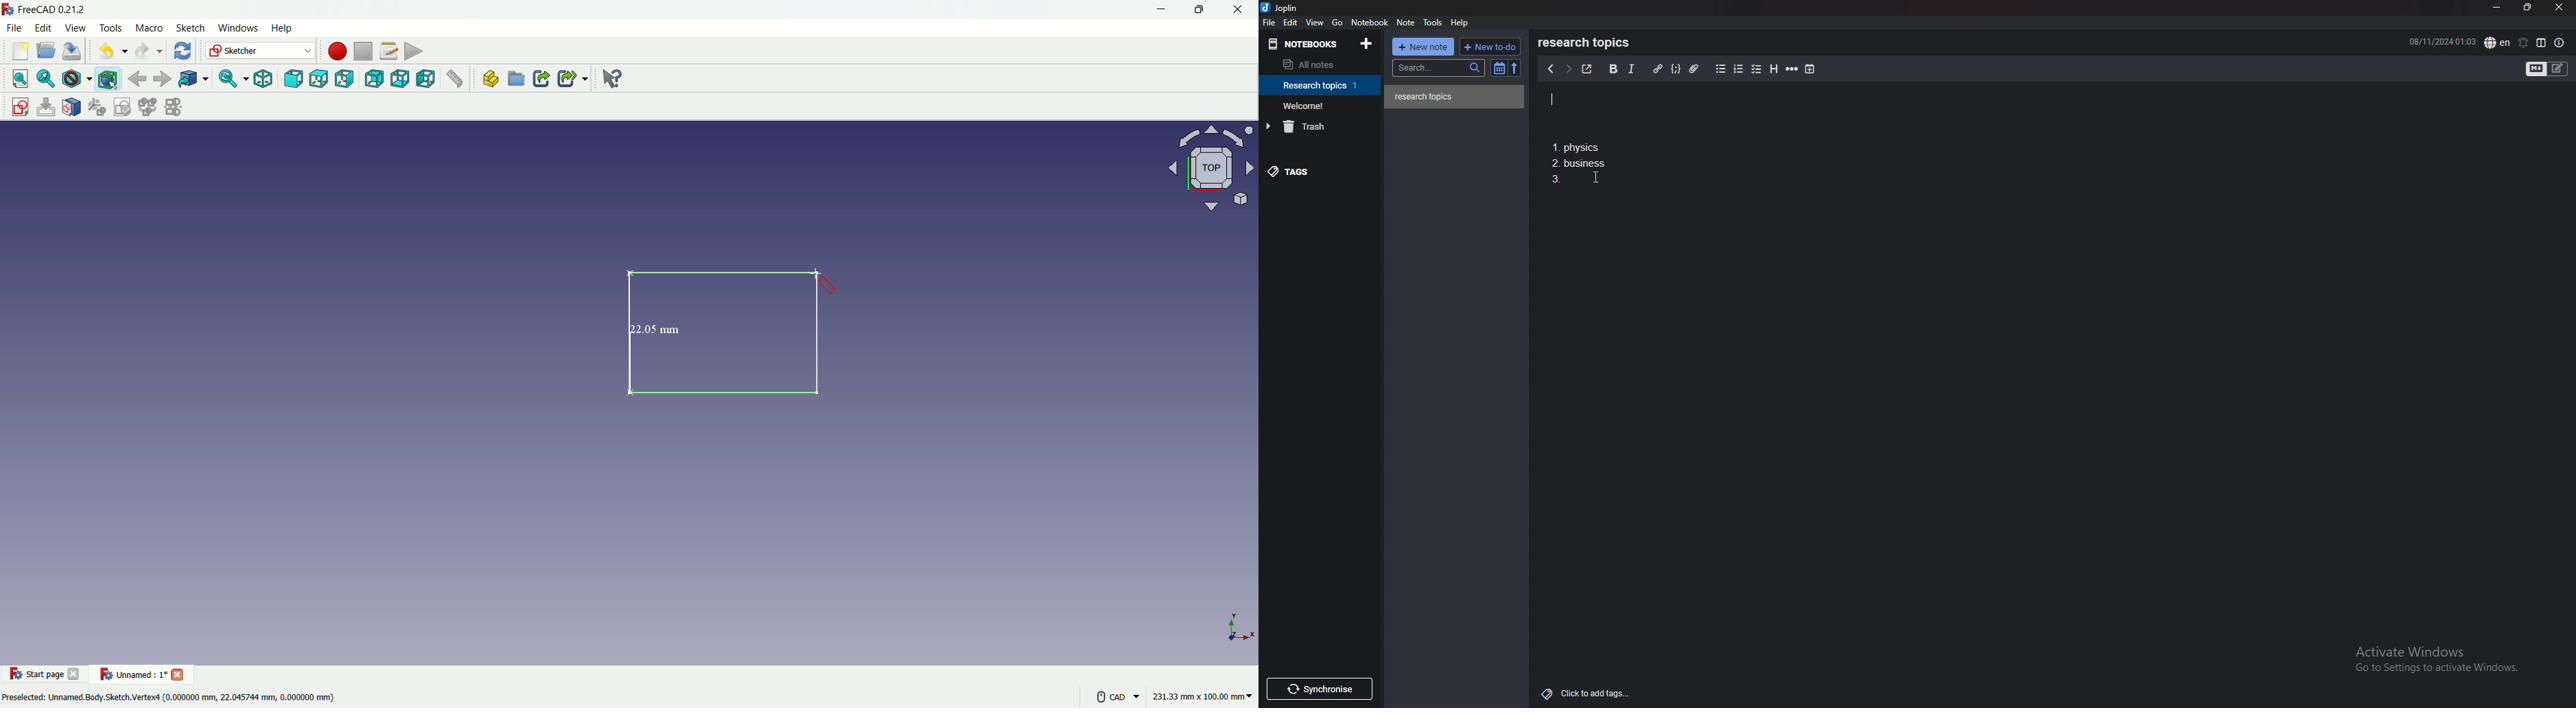  What do you see at coordinates (572, 79) in the screenshot?
I see `make sub link` at bounding box center [572, 79].